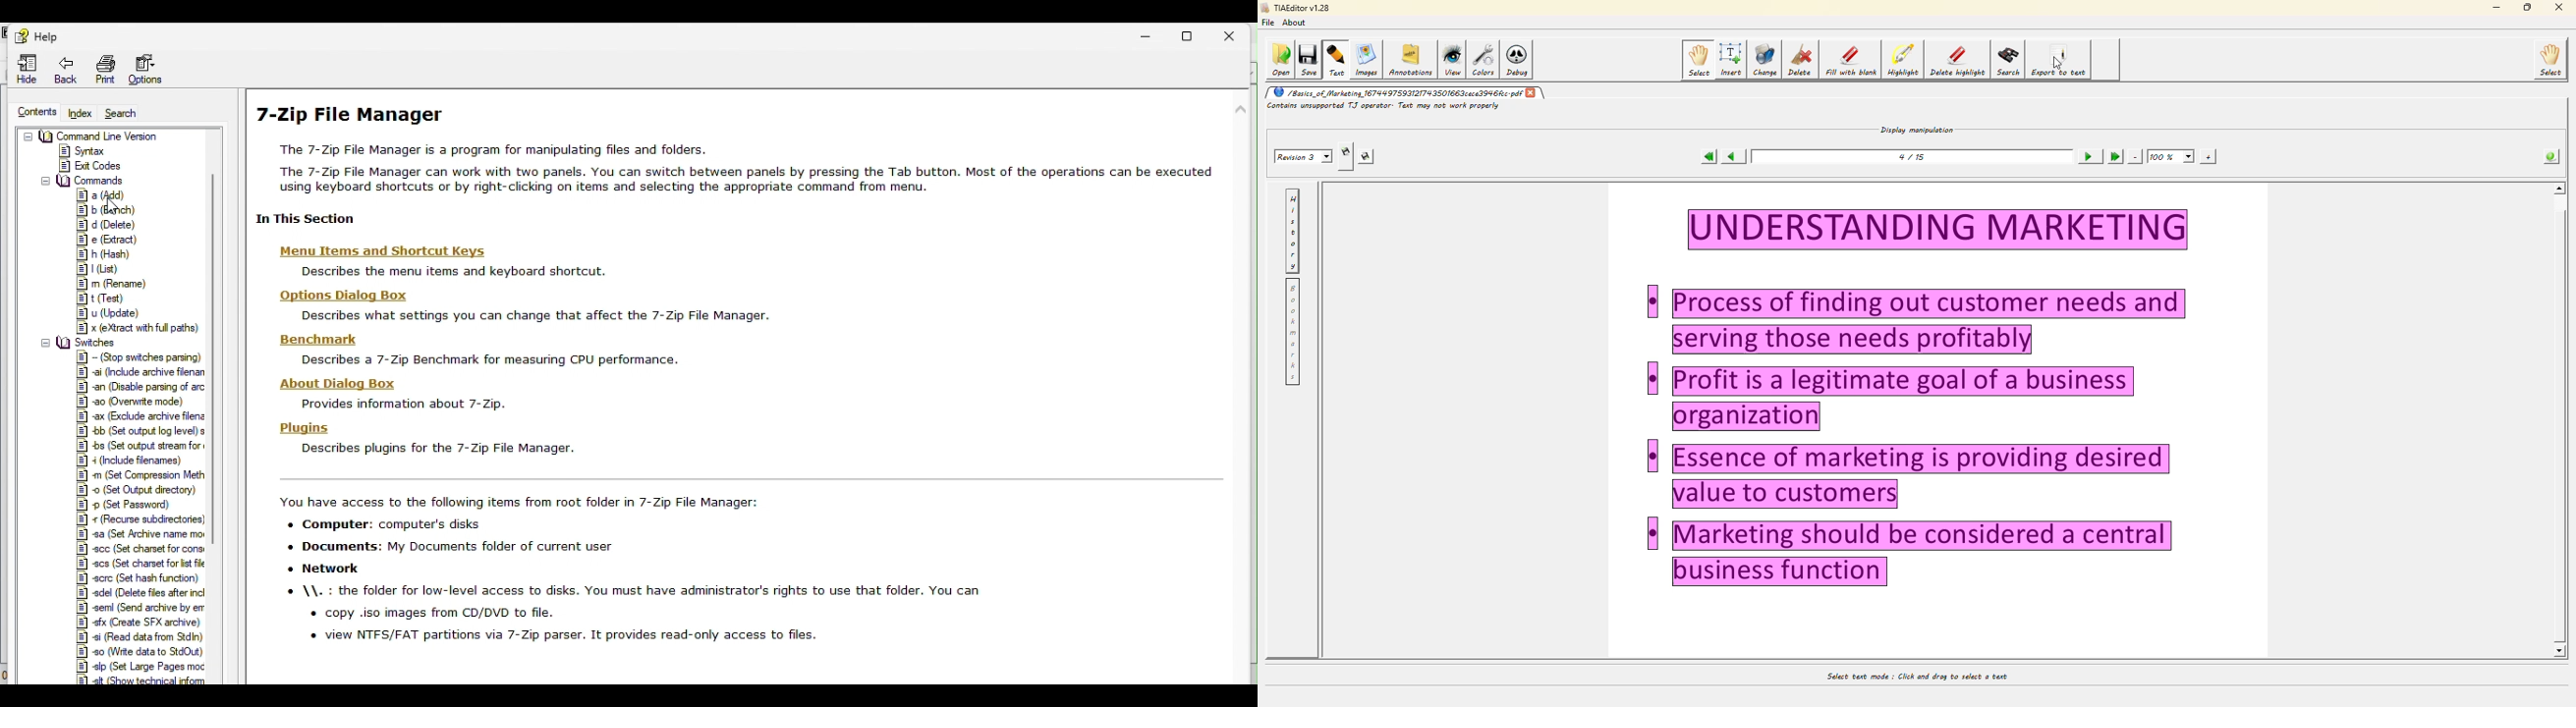 Image resolution: width=2576 pixels, height=728 pixels. What do you see at coordinates (447, 271) in the screenshot?
I see `Describes the menu items and keyboard shortcut.` at bounding box center [447, 271].